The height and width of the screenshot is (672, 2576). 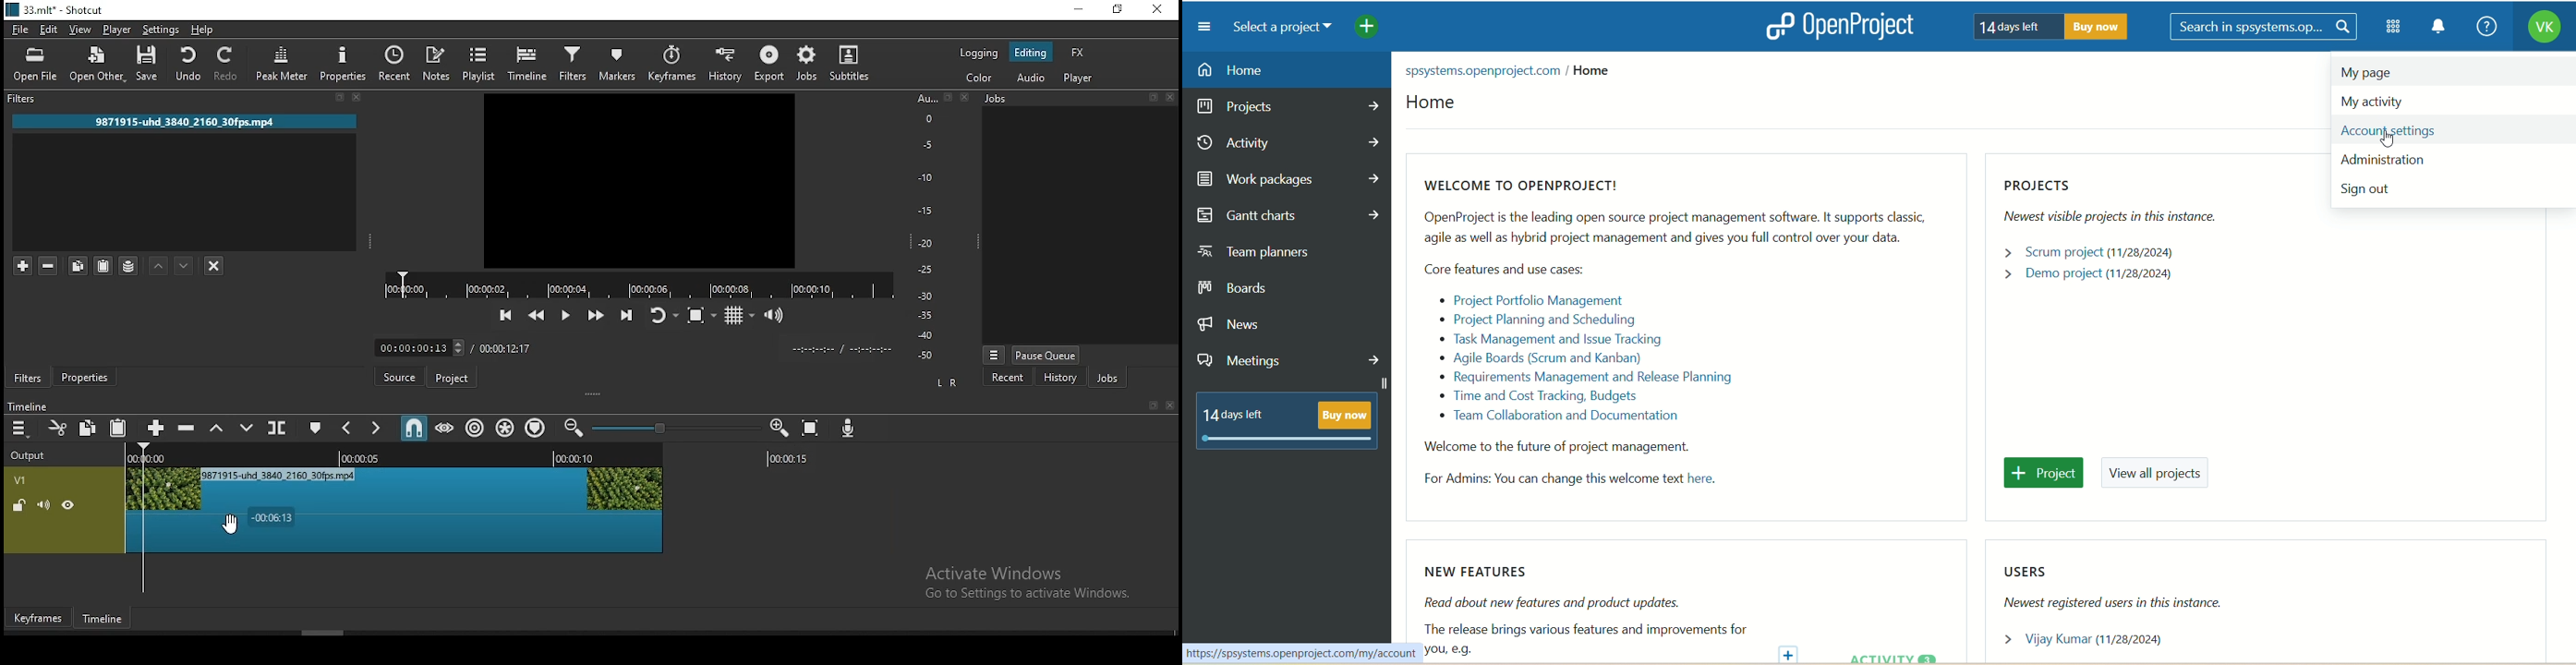 What do you see at coordinates (626, 313) in the screenshot?
I see `skip to next point` at bounding box center [626, 313].